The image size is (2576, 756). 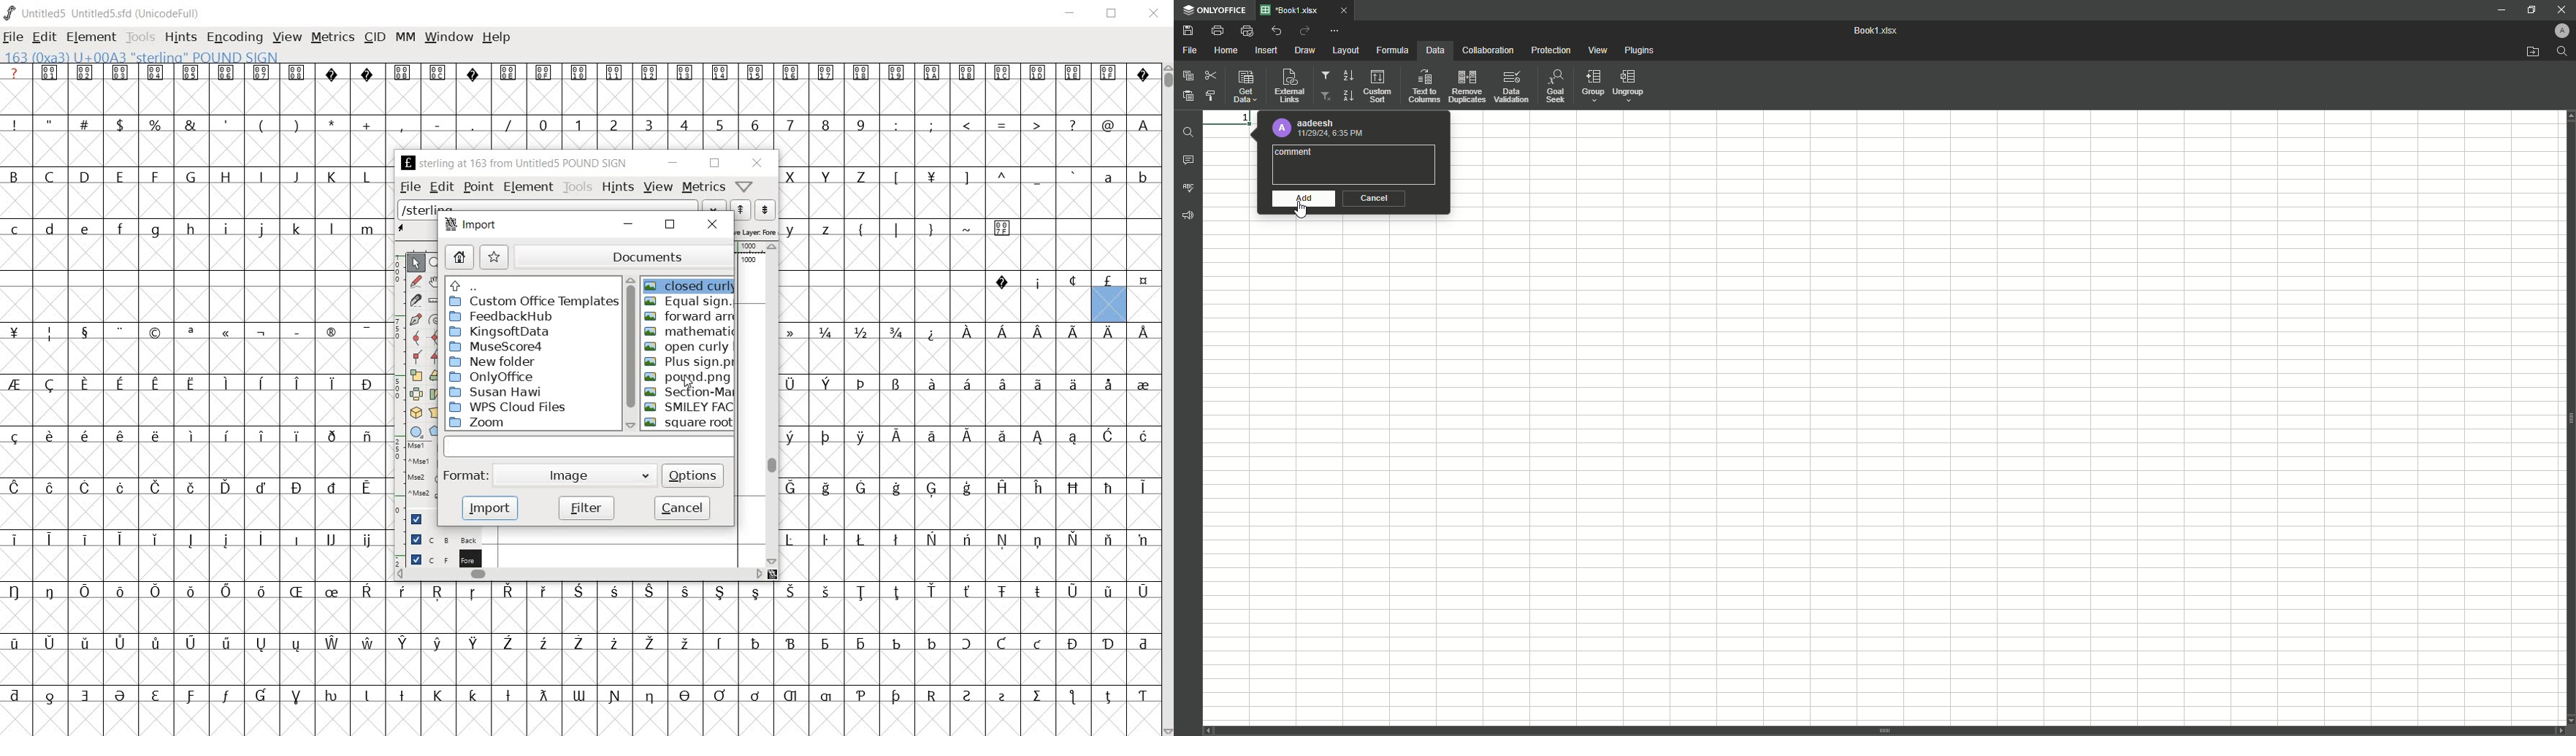 I want to click on X, so click(x=794, y=176).